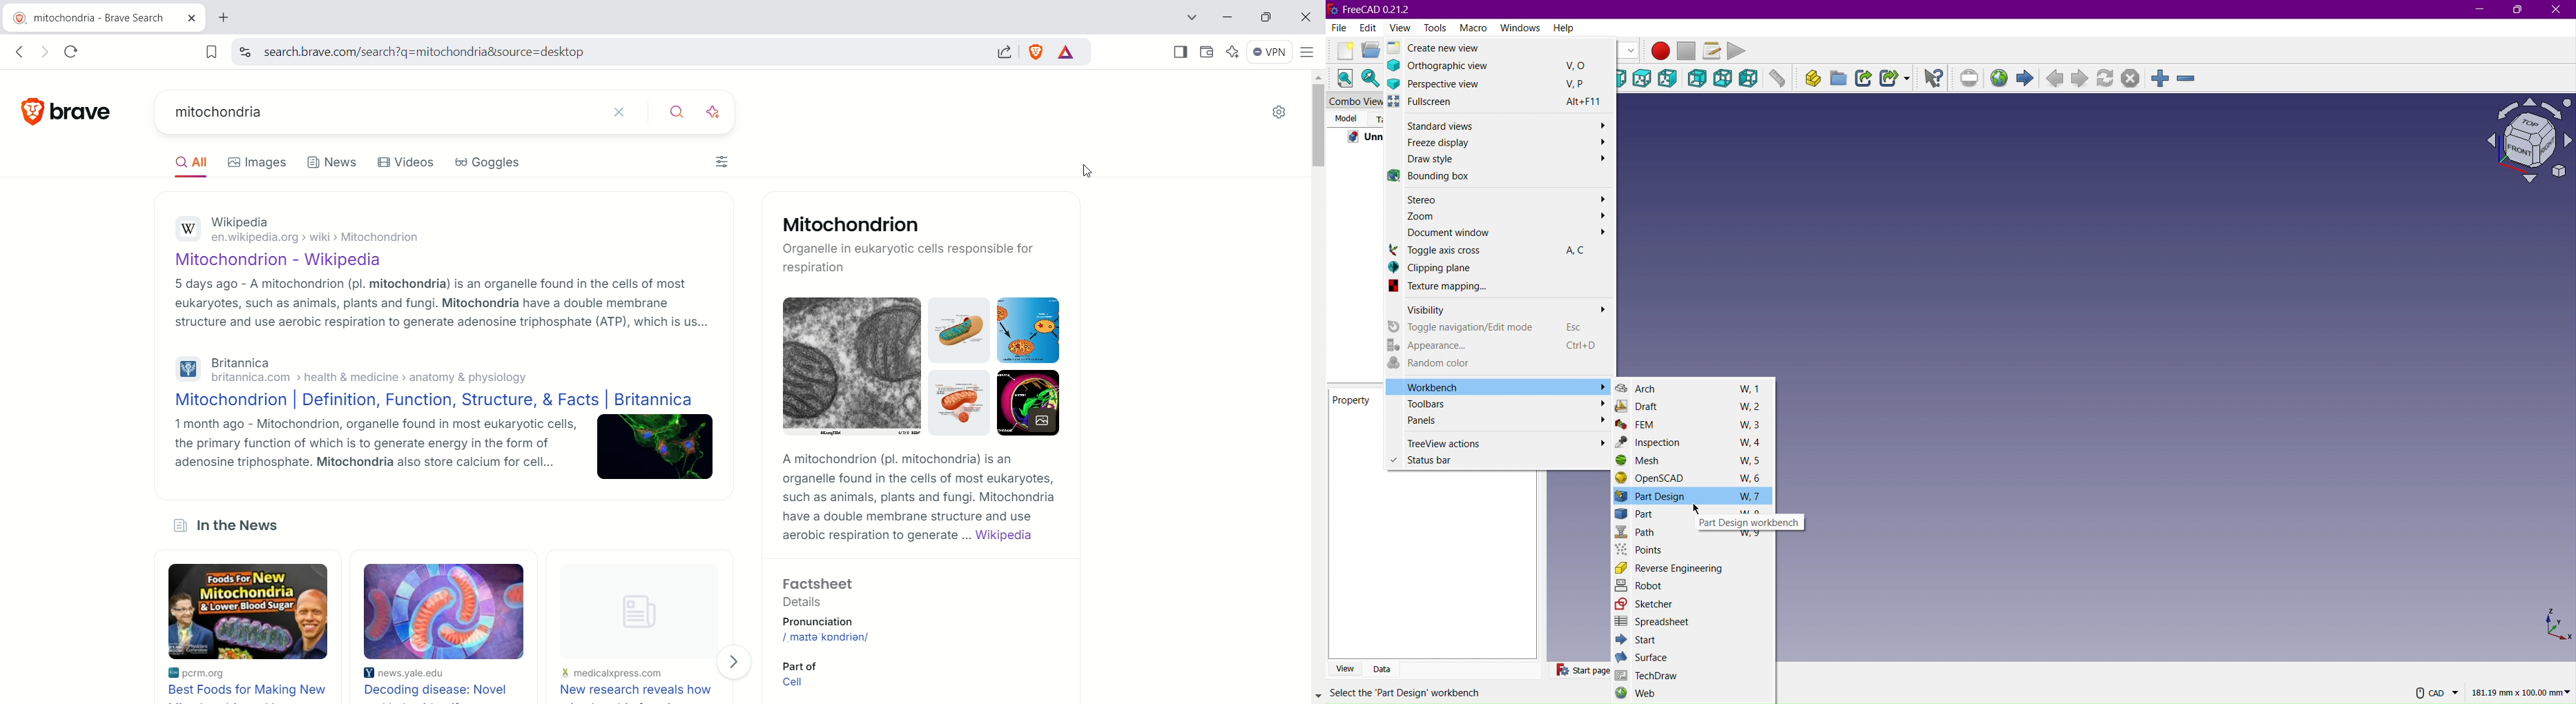  I want to click on Stop macro recording, so click(1687, 51).